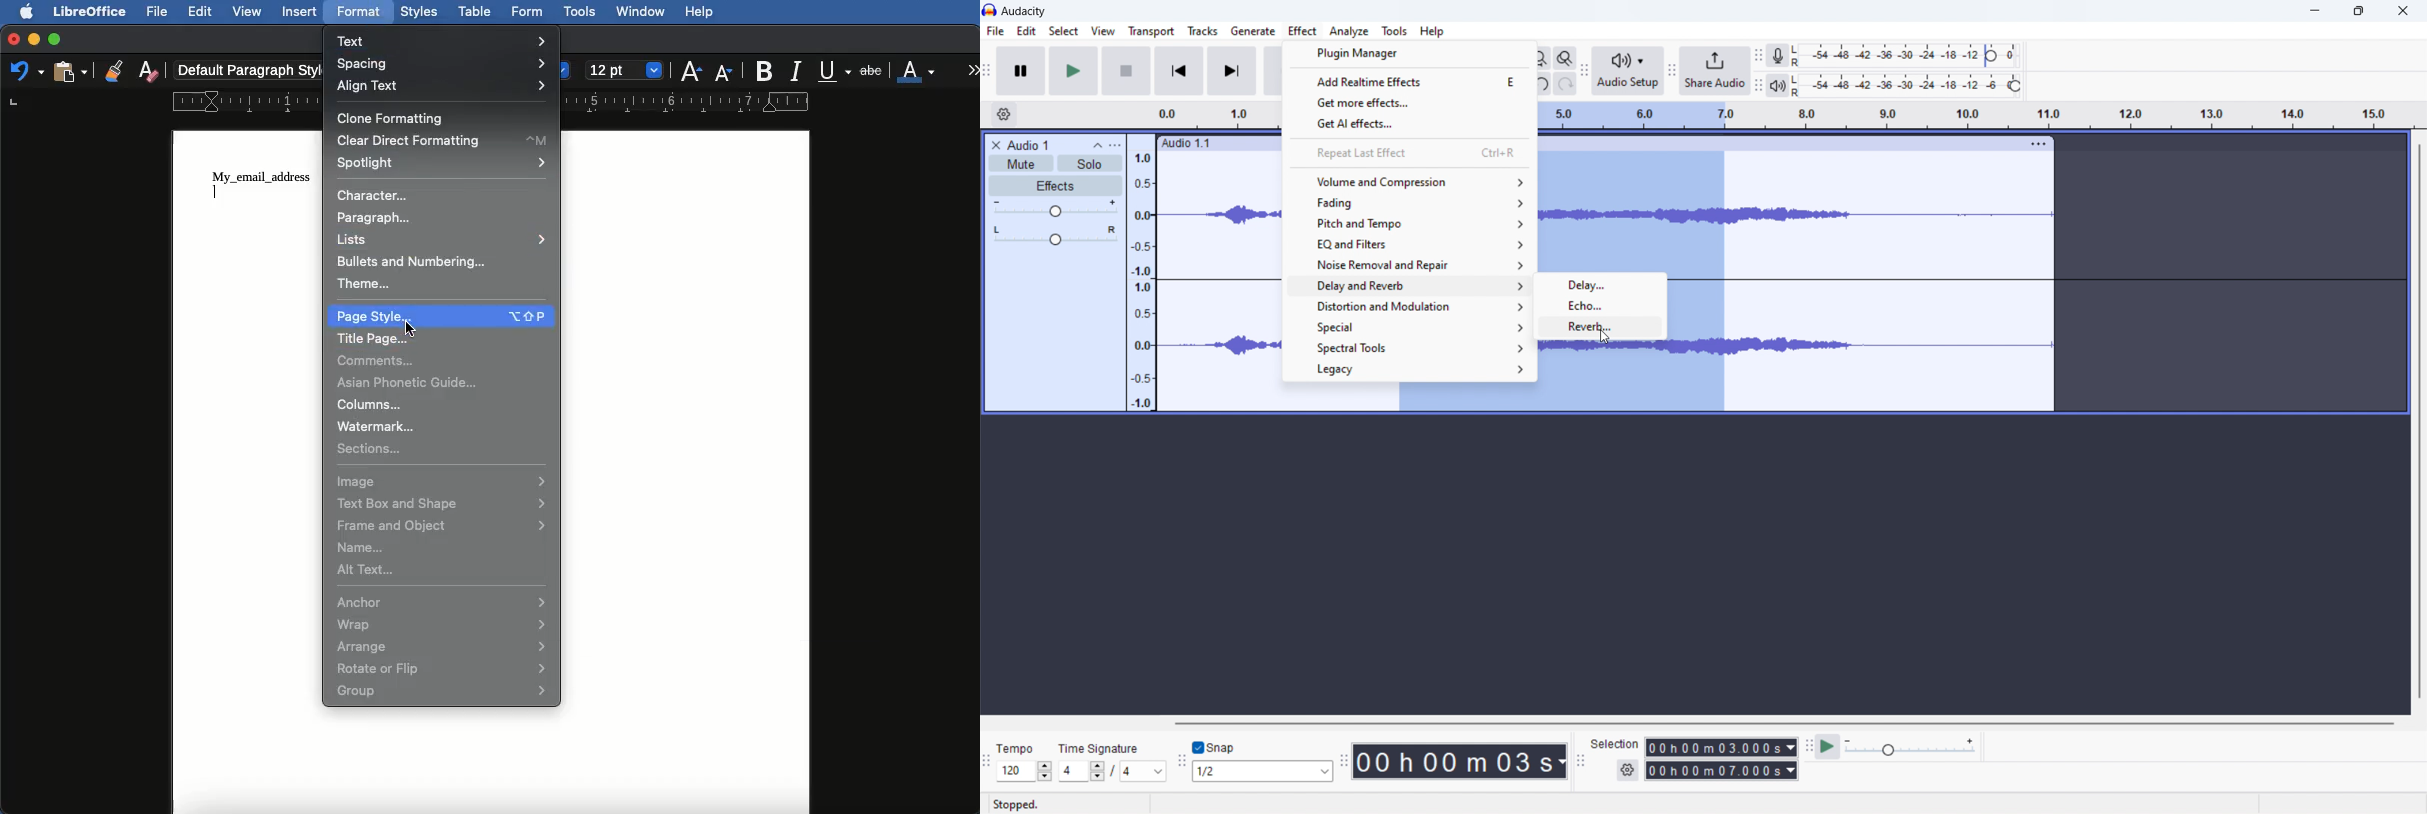 Image resolution: width=2436 pixels, height=840 pixels. What do you see at coordinates (728, 72) in the screenshot?
I see `Size decrease` at bounding box center [728, 72].